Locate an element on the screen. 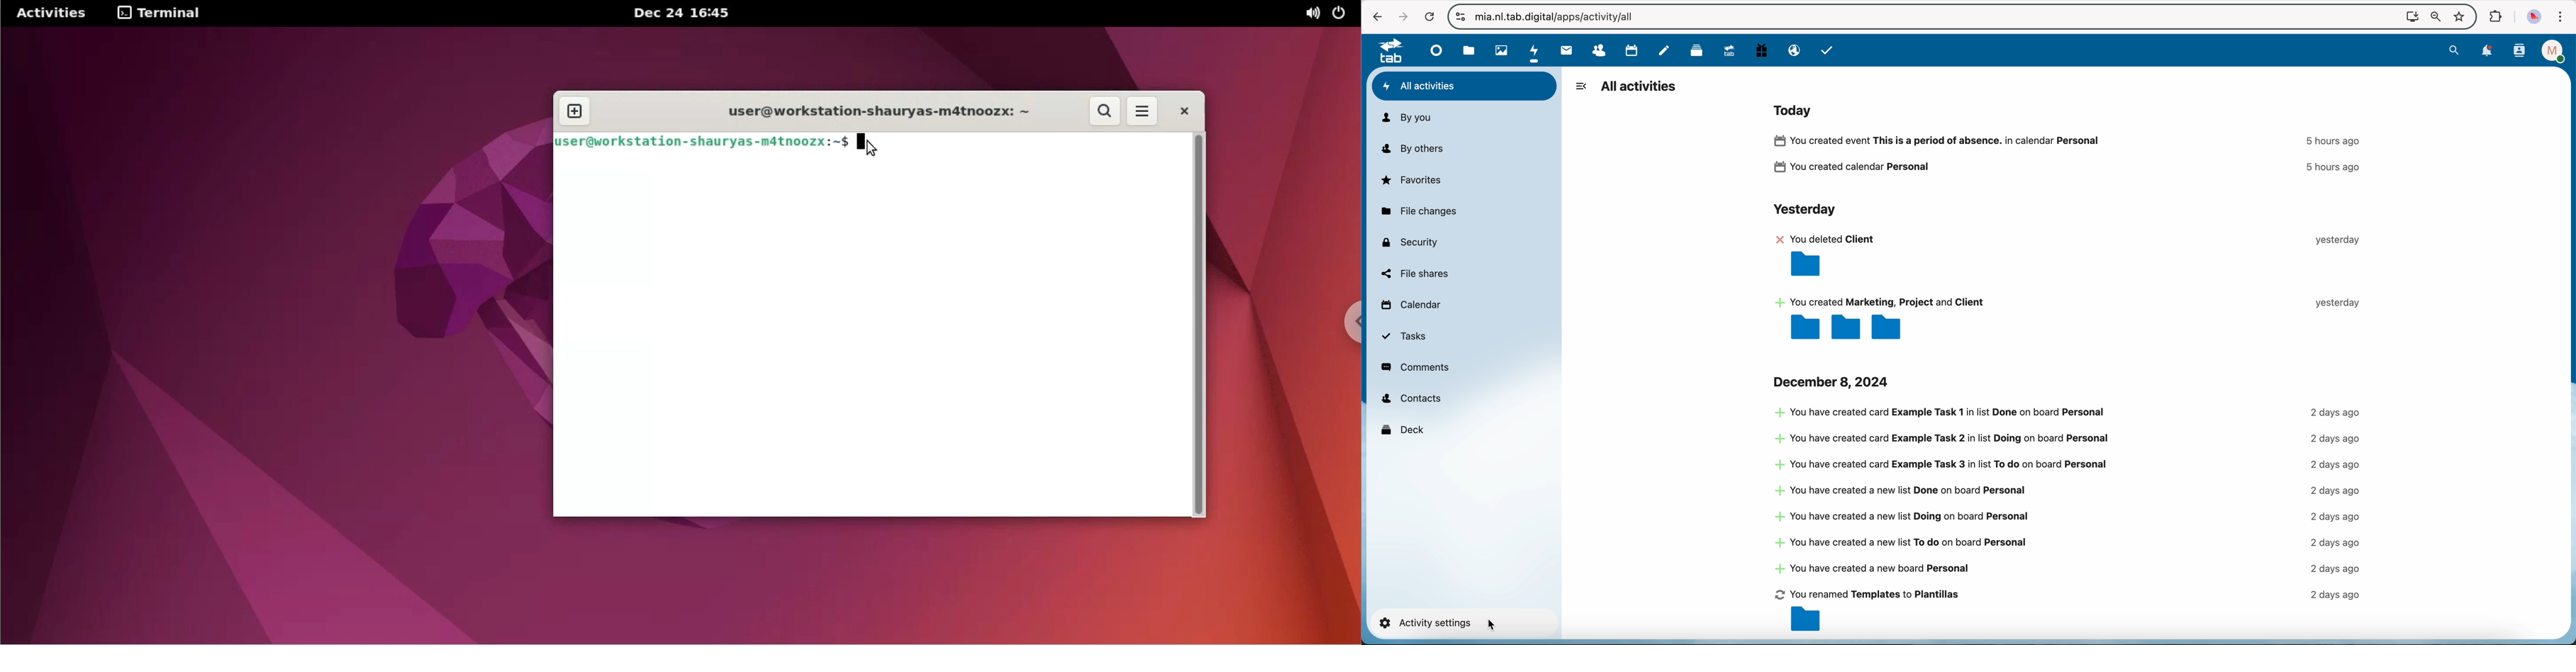 The image size is (2576, 672). activity is located at coordinates (2073, 286).